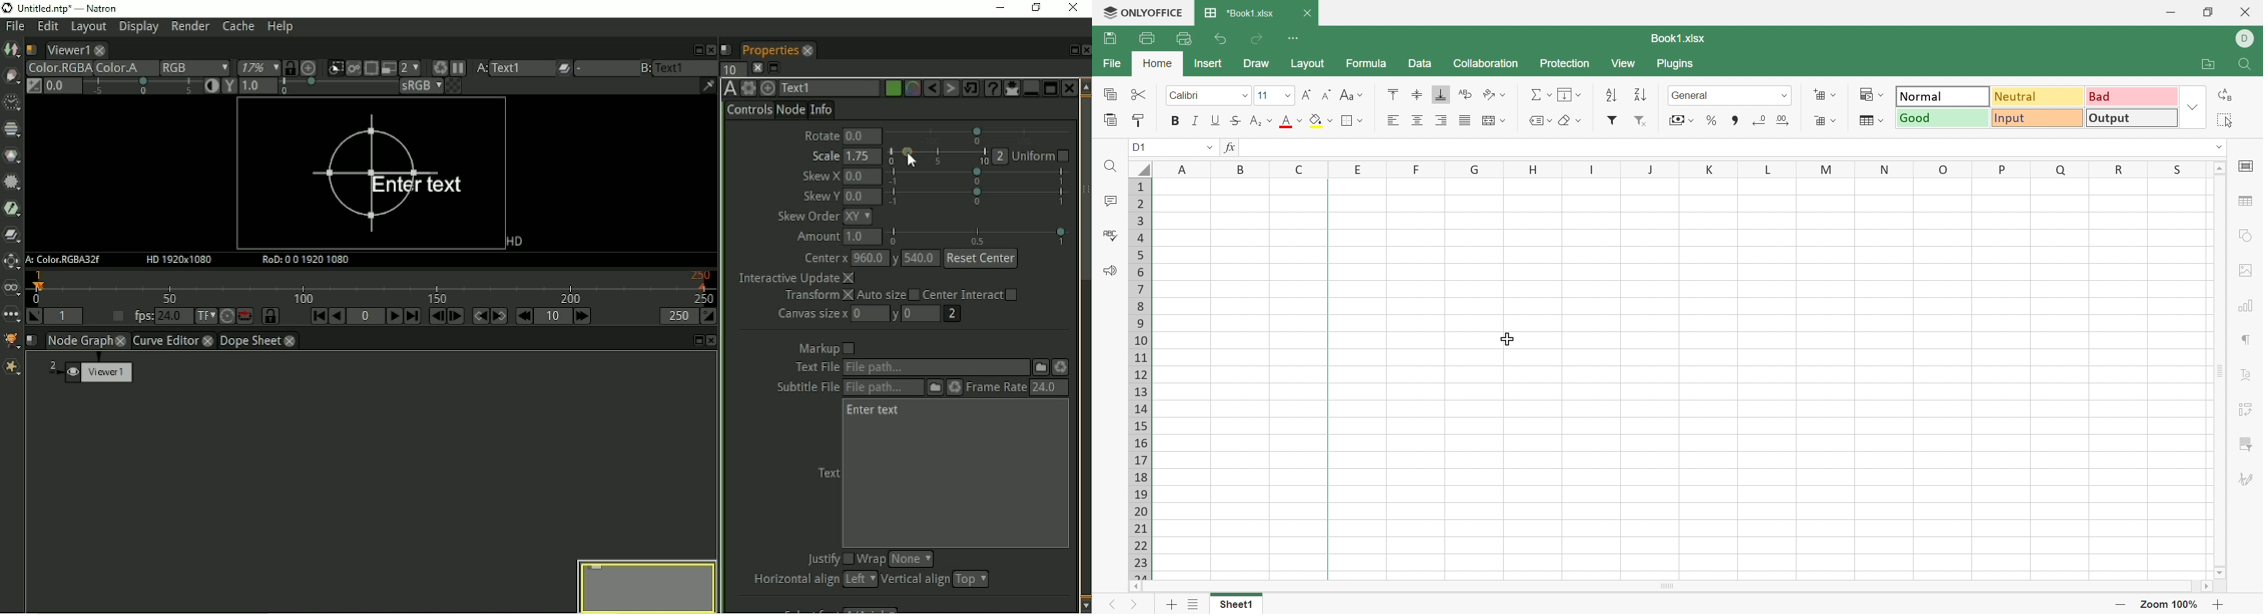 This screenshot has width=2268, height=616. What do you see at coordinates (1348, 121) in the screenshot?
I see `Borders` at bounding box center [1348, 121].